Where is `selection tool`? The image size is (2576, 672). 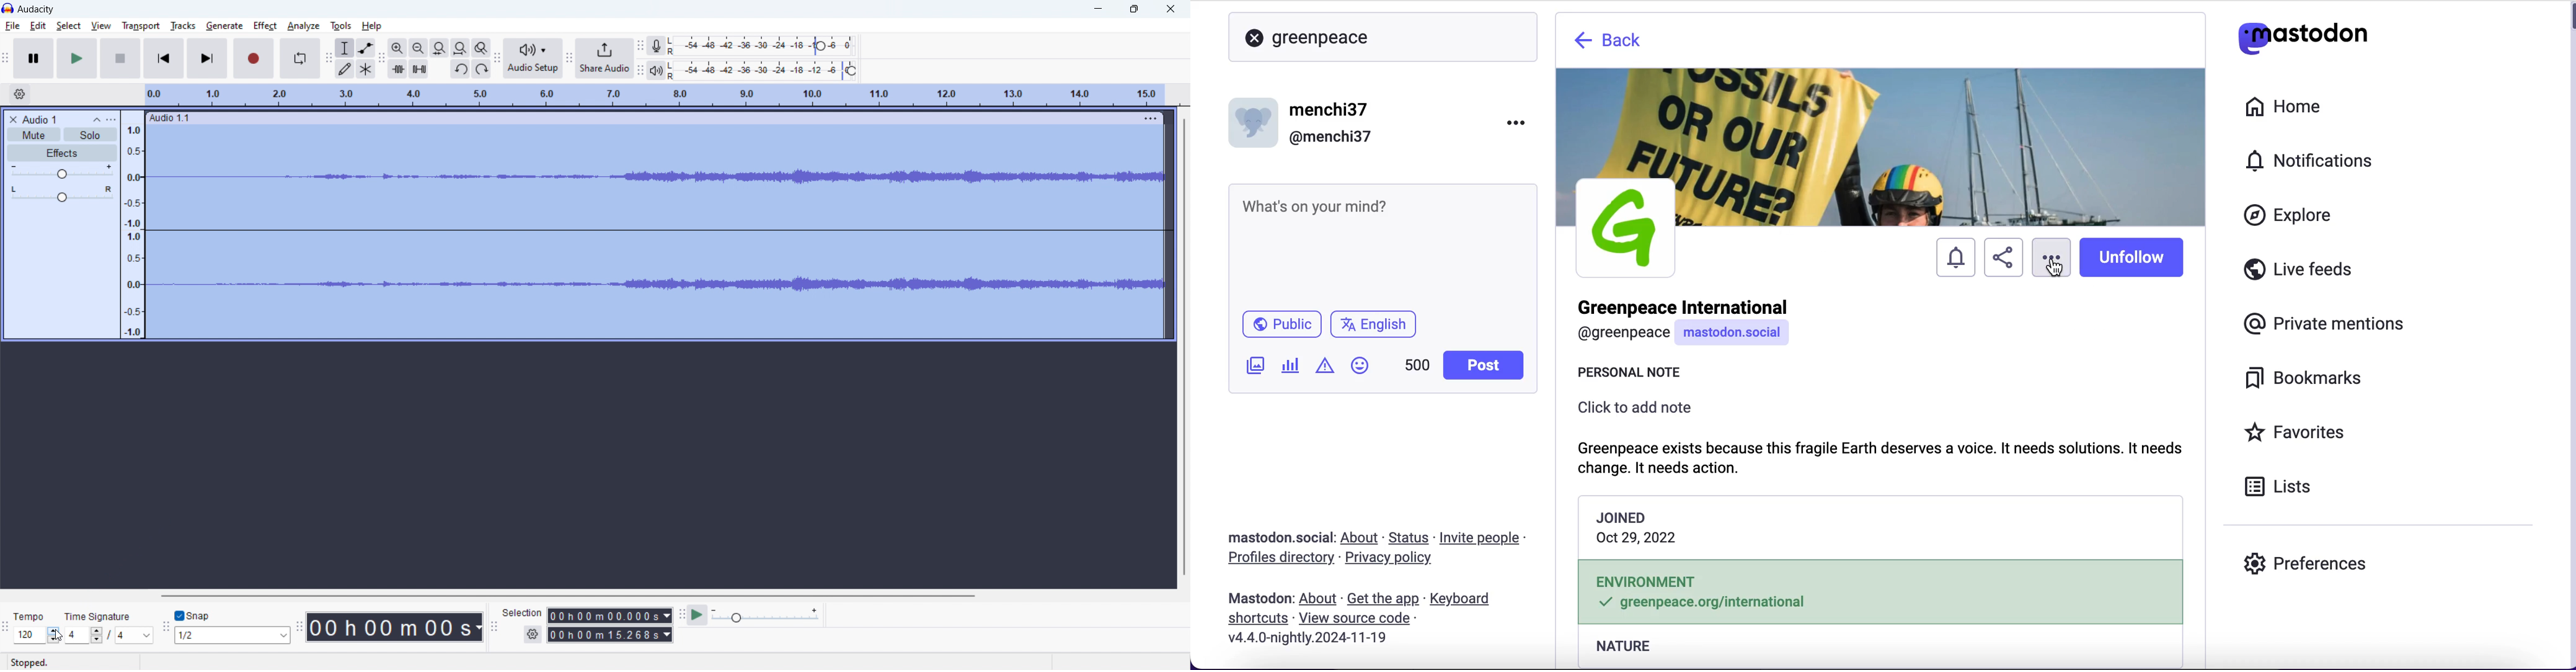 selection tool is located at coordinates (345, 48).